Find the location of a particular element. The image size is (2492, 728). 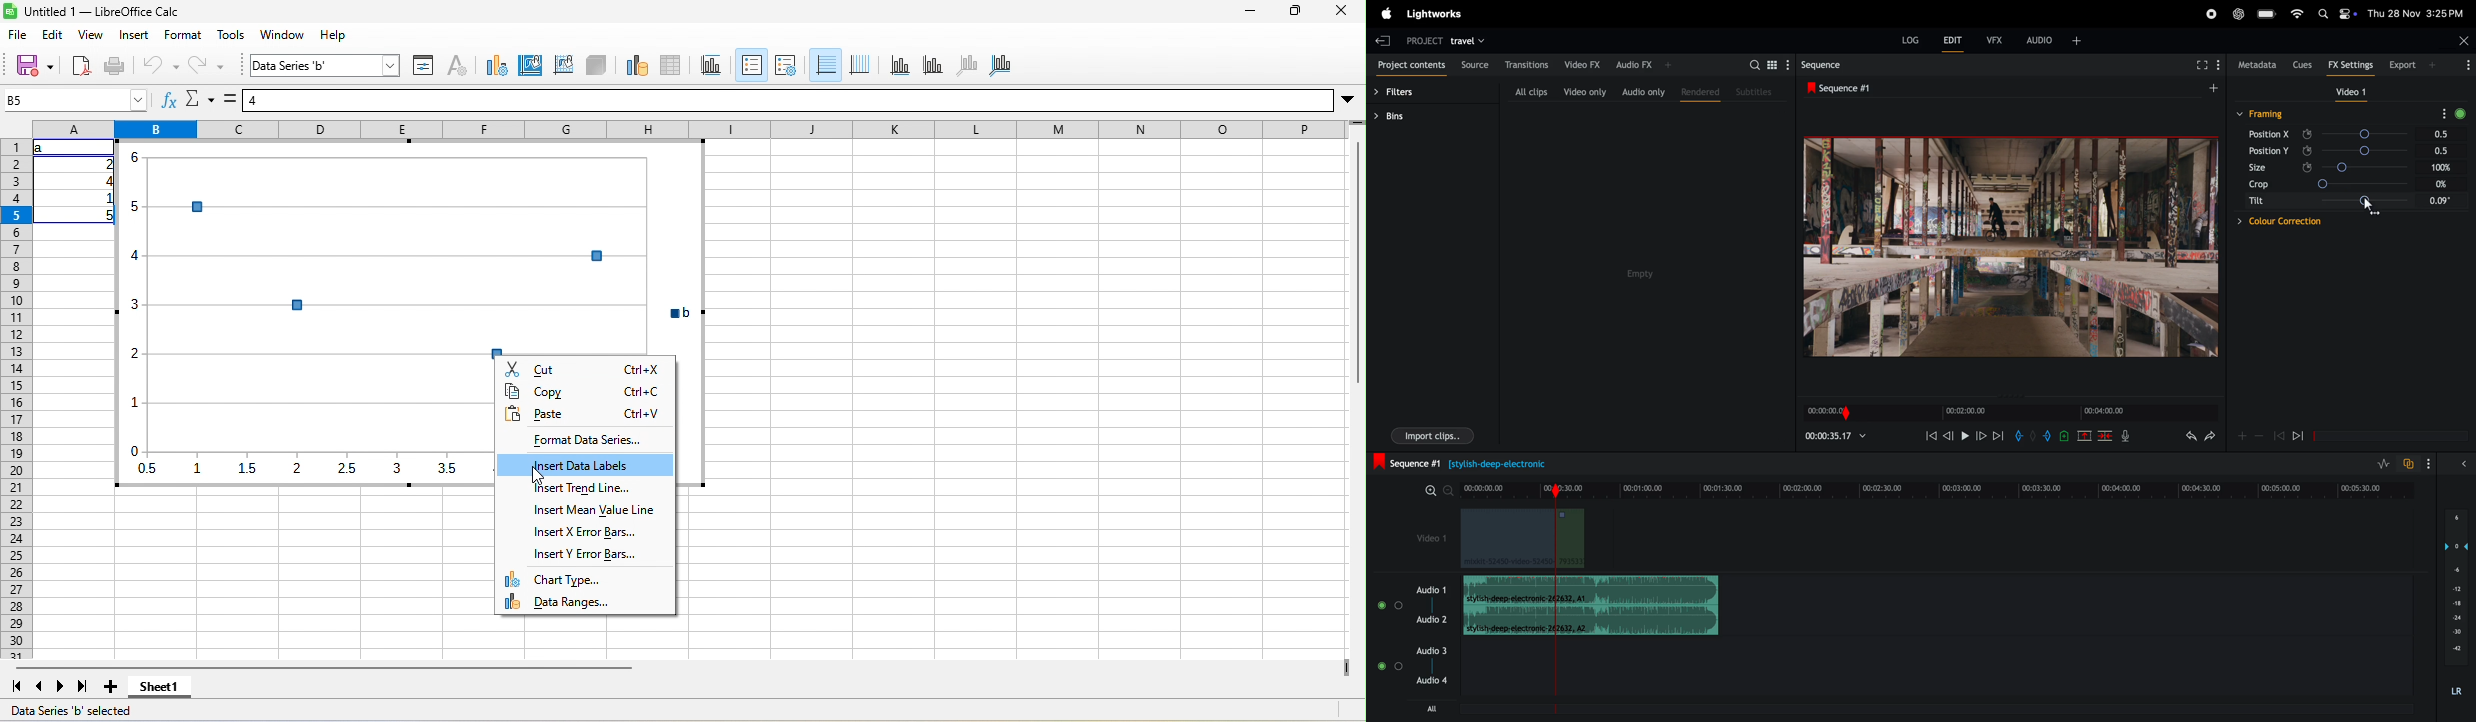

Add keyframe is located at coordinates (2242, 438).